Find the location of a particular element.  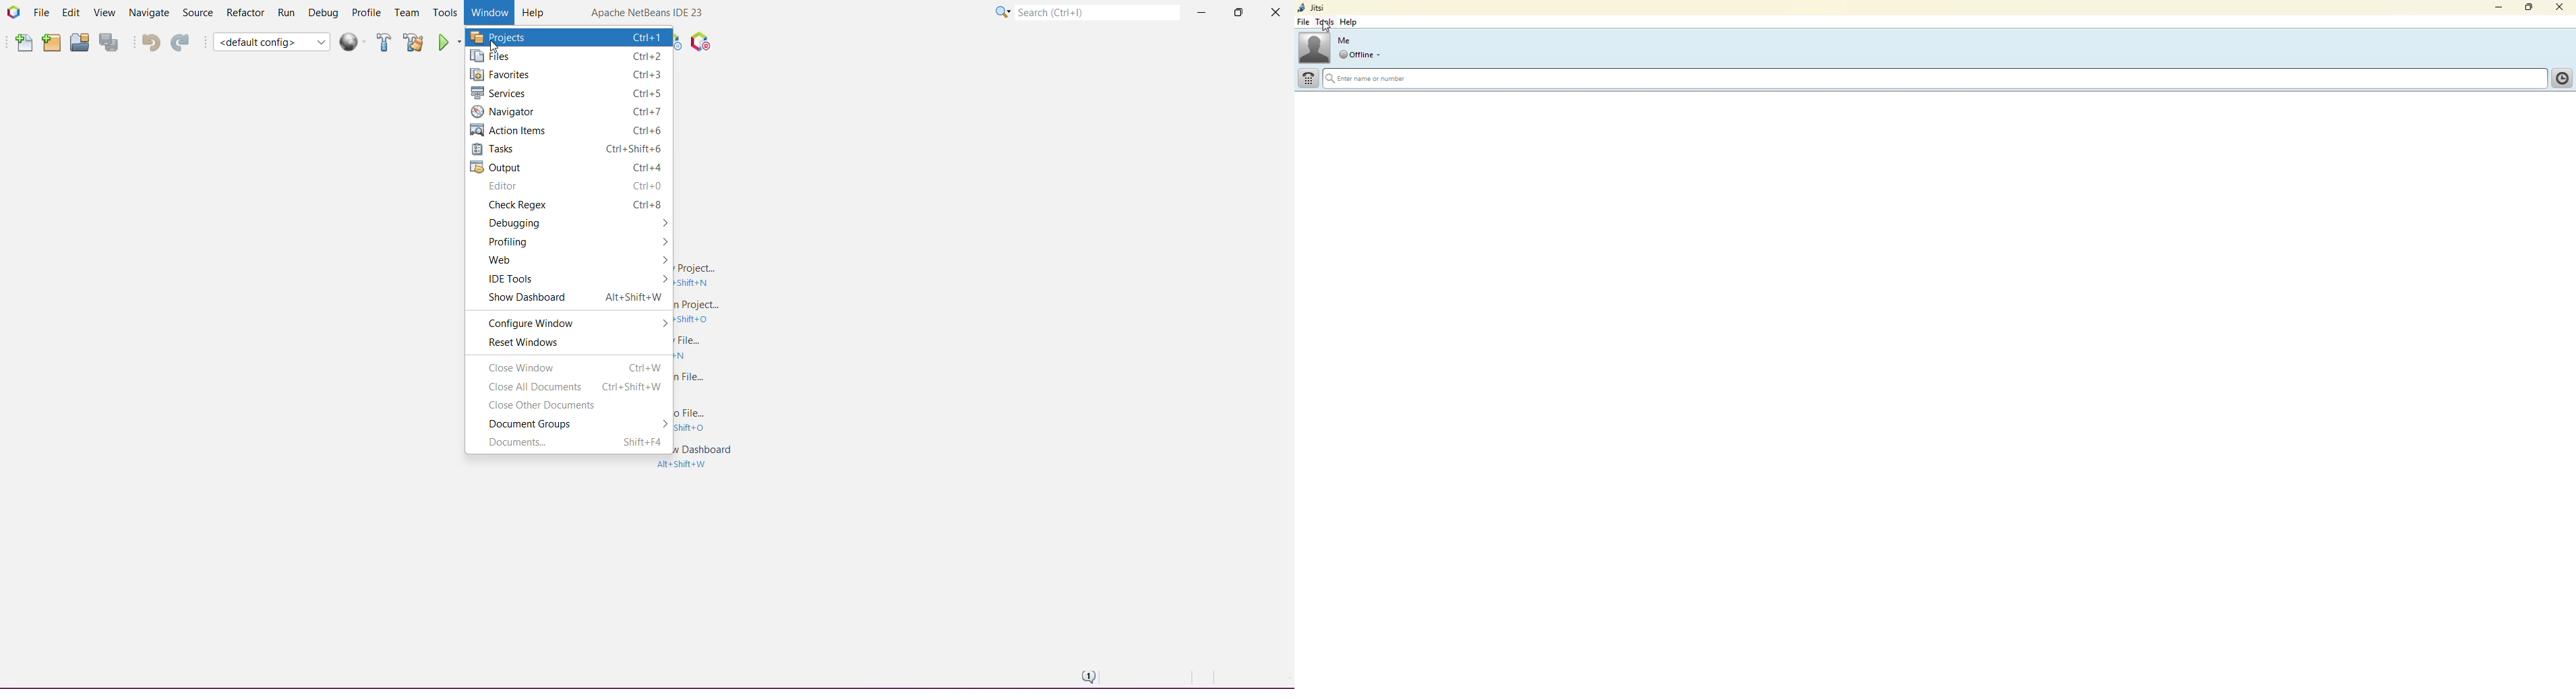

Application Logo is located at coordinates (13, 12).